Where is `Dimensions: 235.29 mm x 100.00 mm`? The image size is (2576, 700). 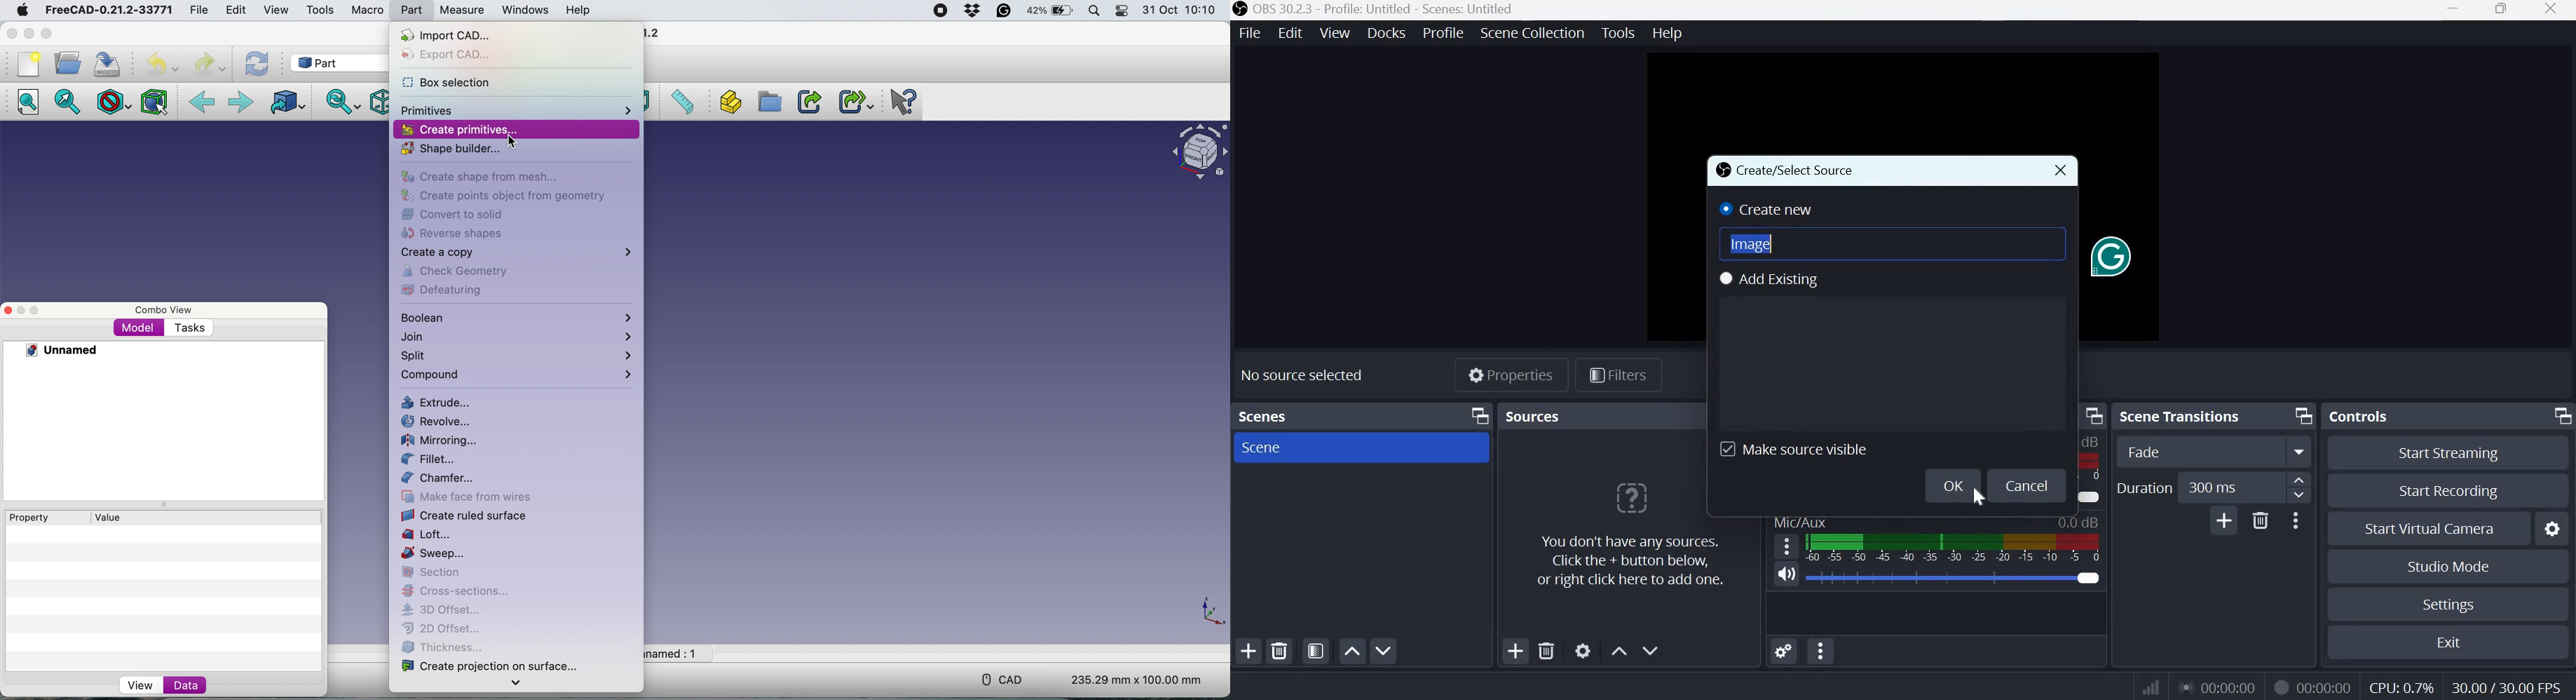
Dimensions: 235.29 mm x 100.00 mm is located at coordinates (1138, 679).